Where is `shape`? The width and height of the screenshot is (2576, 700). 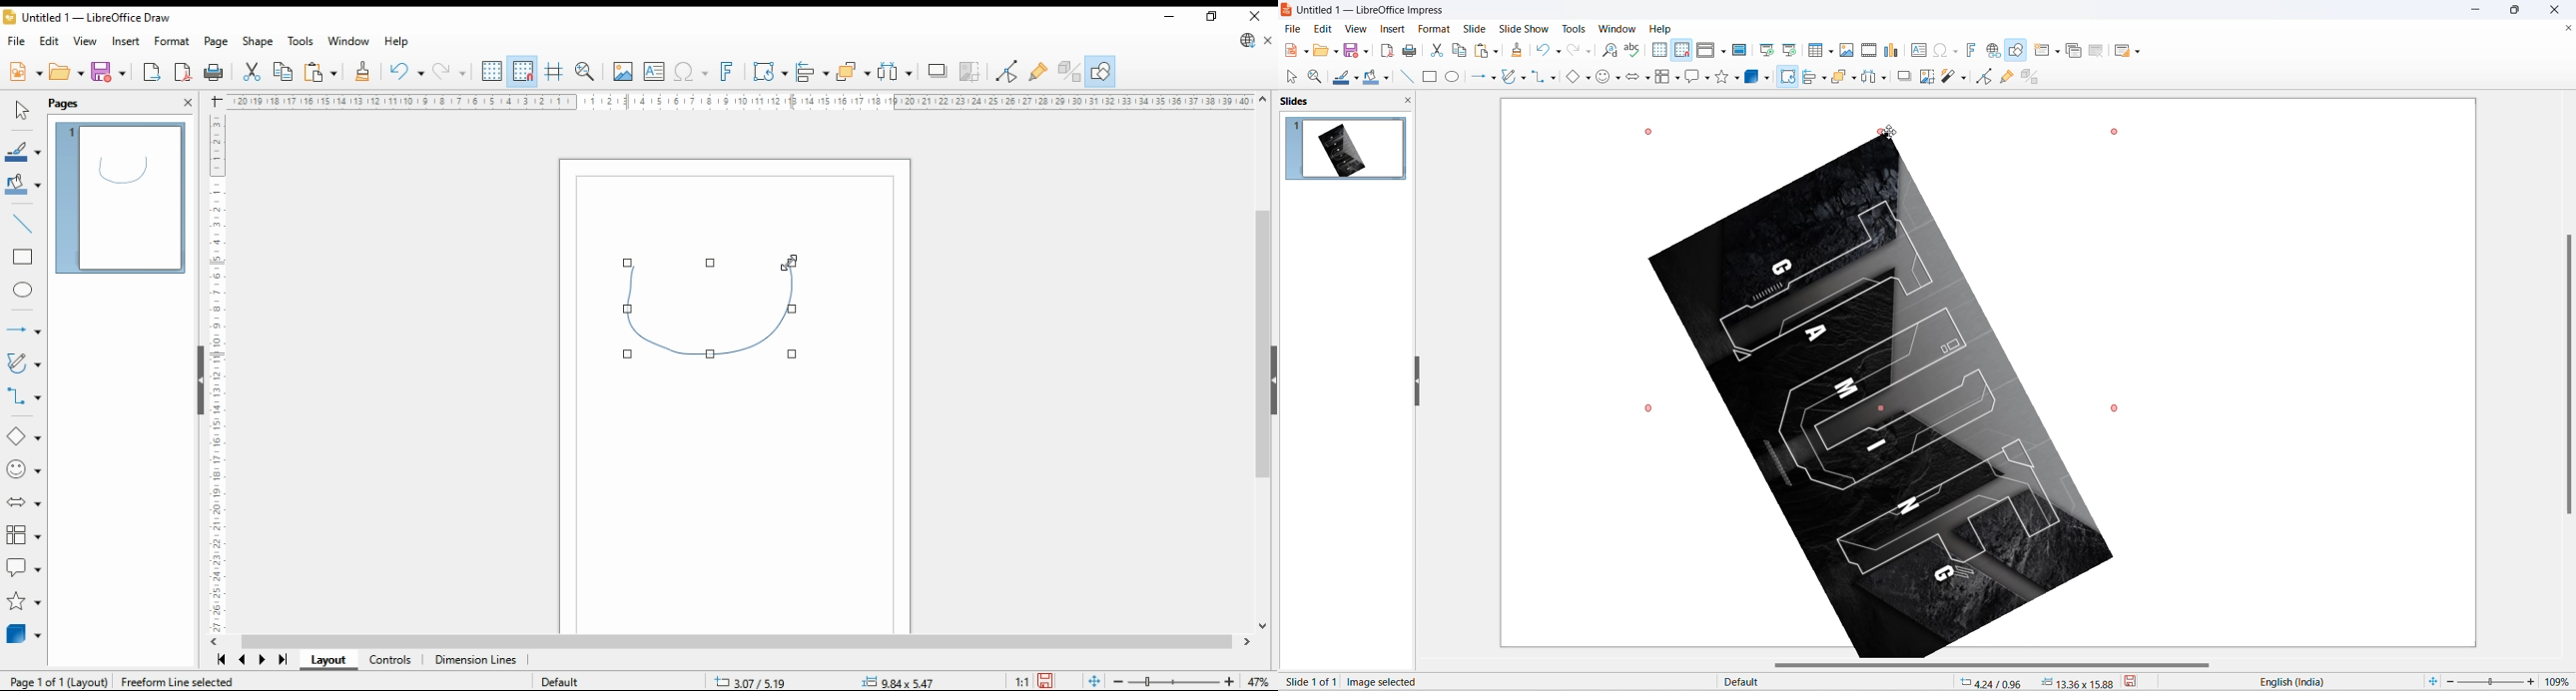
shape is located at coordinates (715, 313).